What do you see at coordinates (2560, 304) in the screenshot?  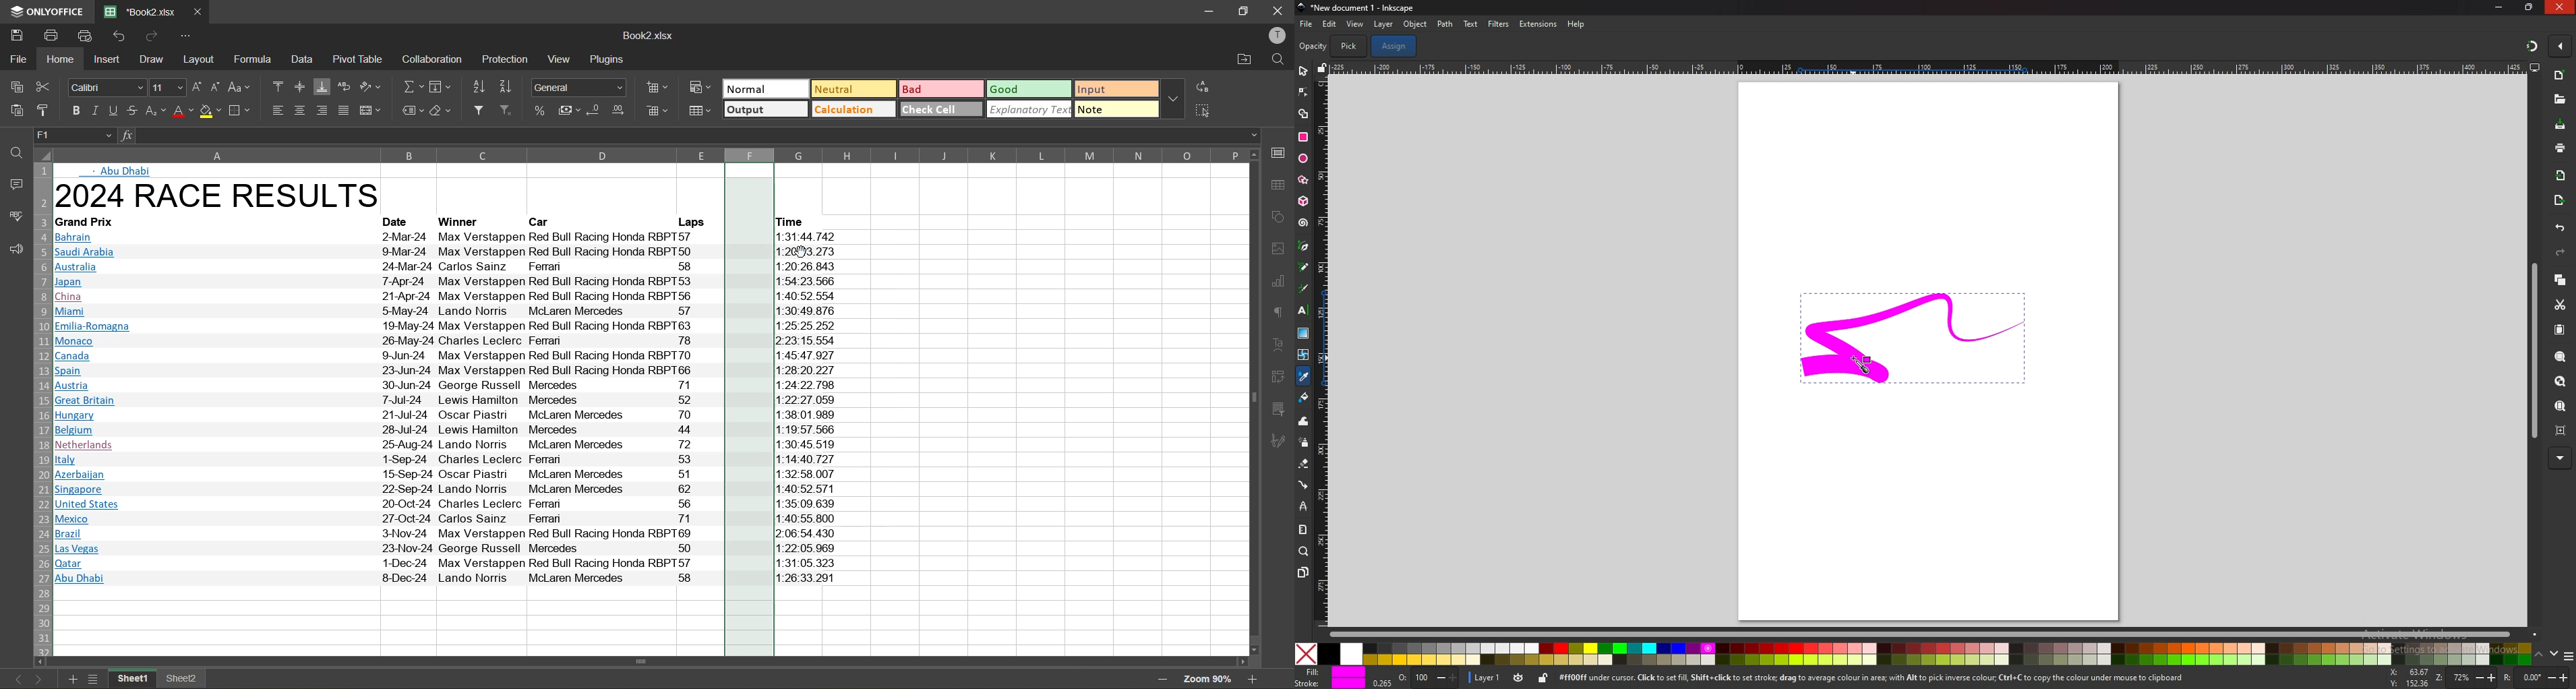 I see `cut` at bounding box center [2560, 304].